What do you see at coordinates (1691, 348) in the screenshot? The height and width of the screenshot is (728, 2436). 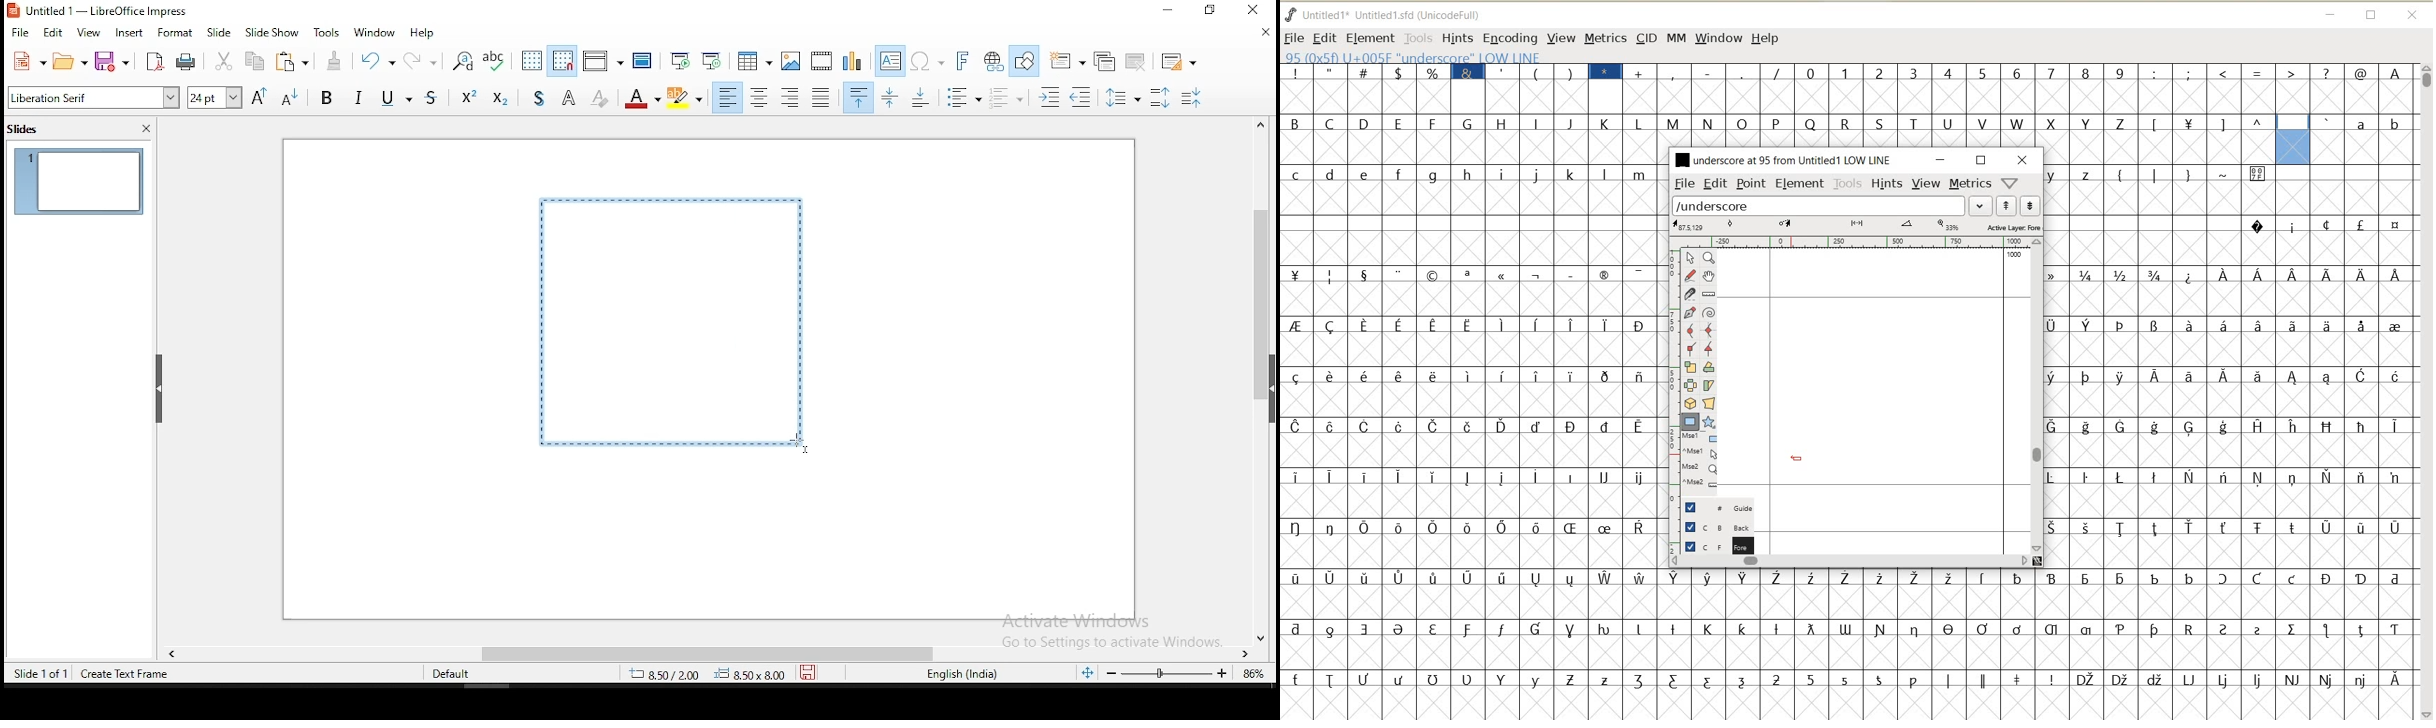 I see `Add a corner point` at bounding box center [1691, 348].